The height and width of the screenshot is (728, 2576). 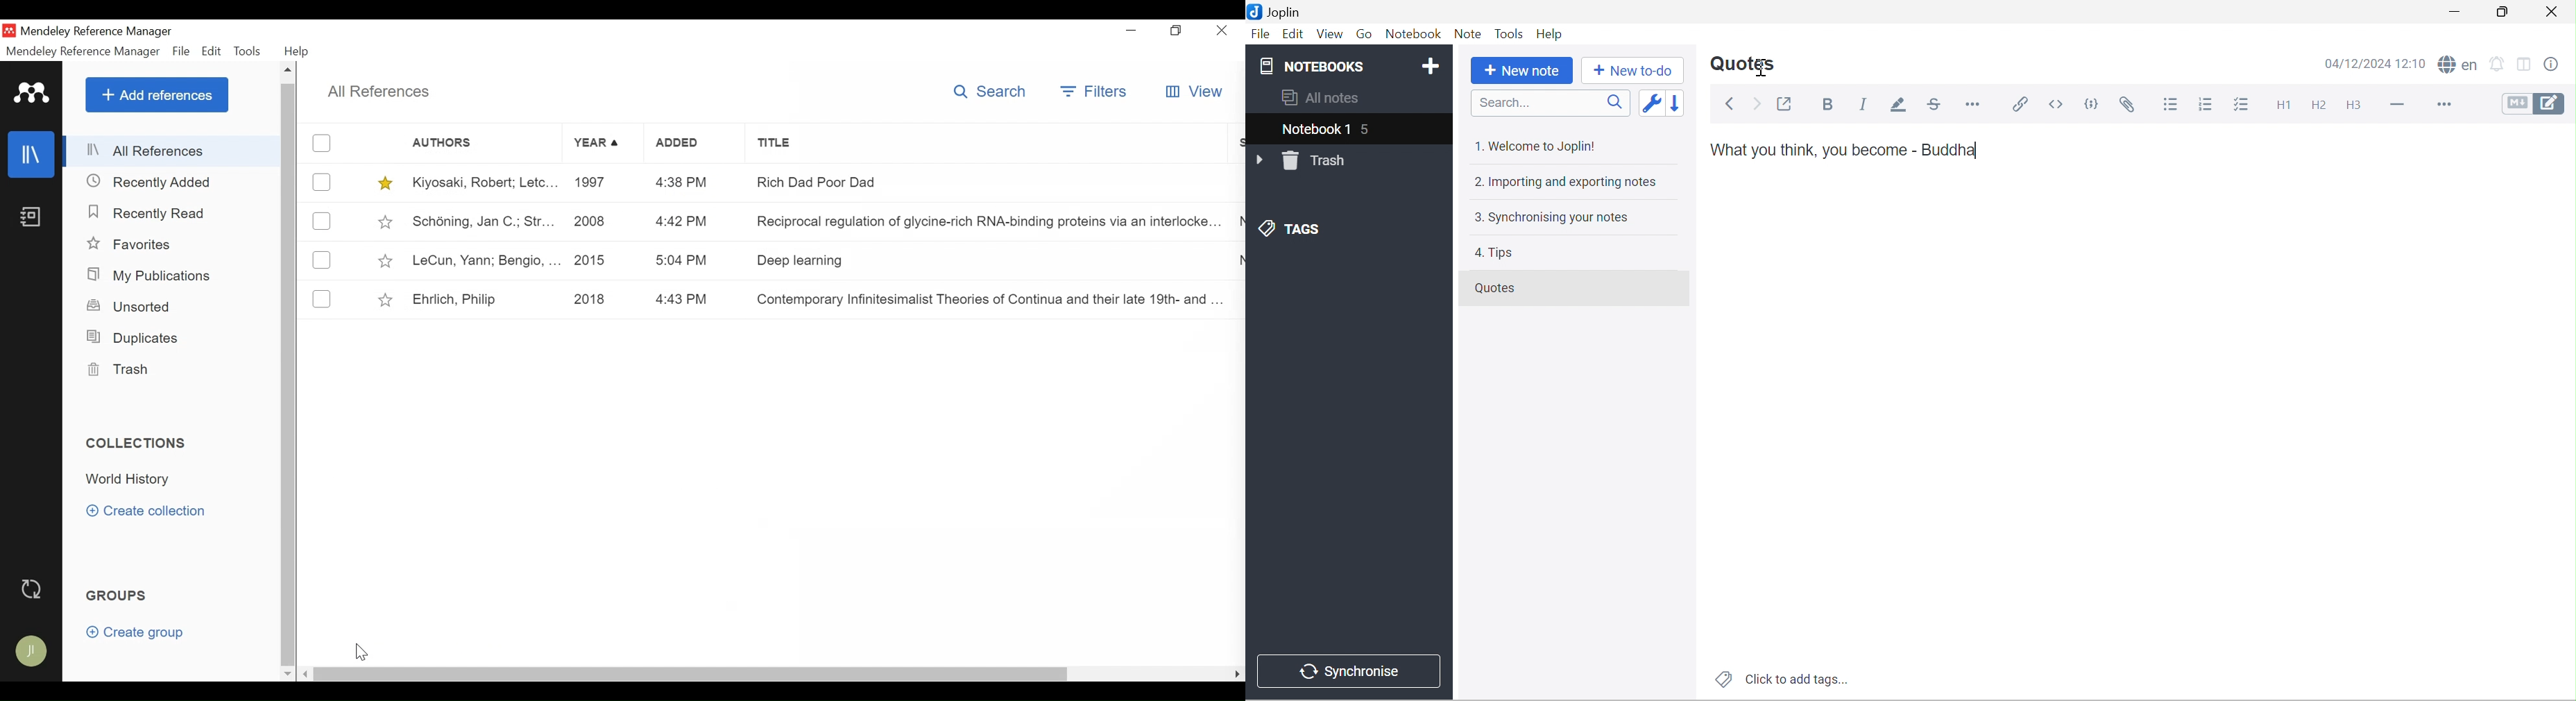 I want to click on 4:43 PM, so click(x=688, y=301).